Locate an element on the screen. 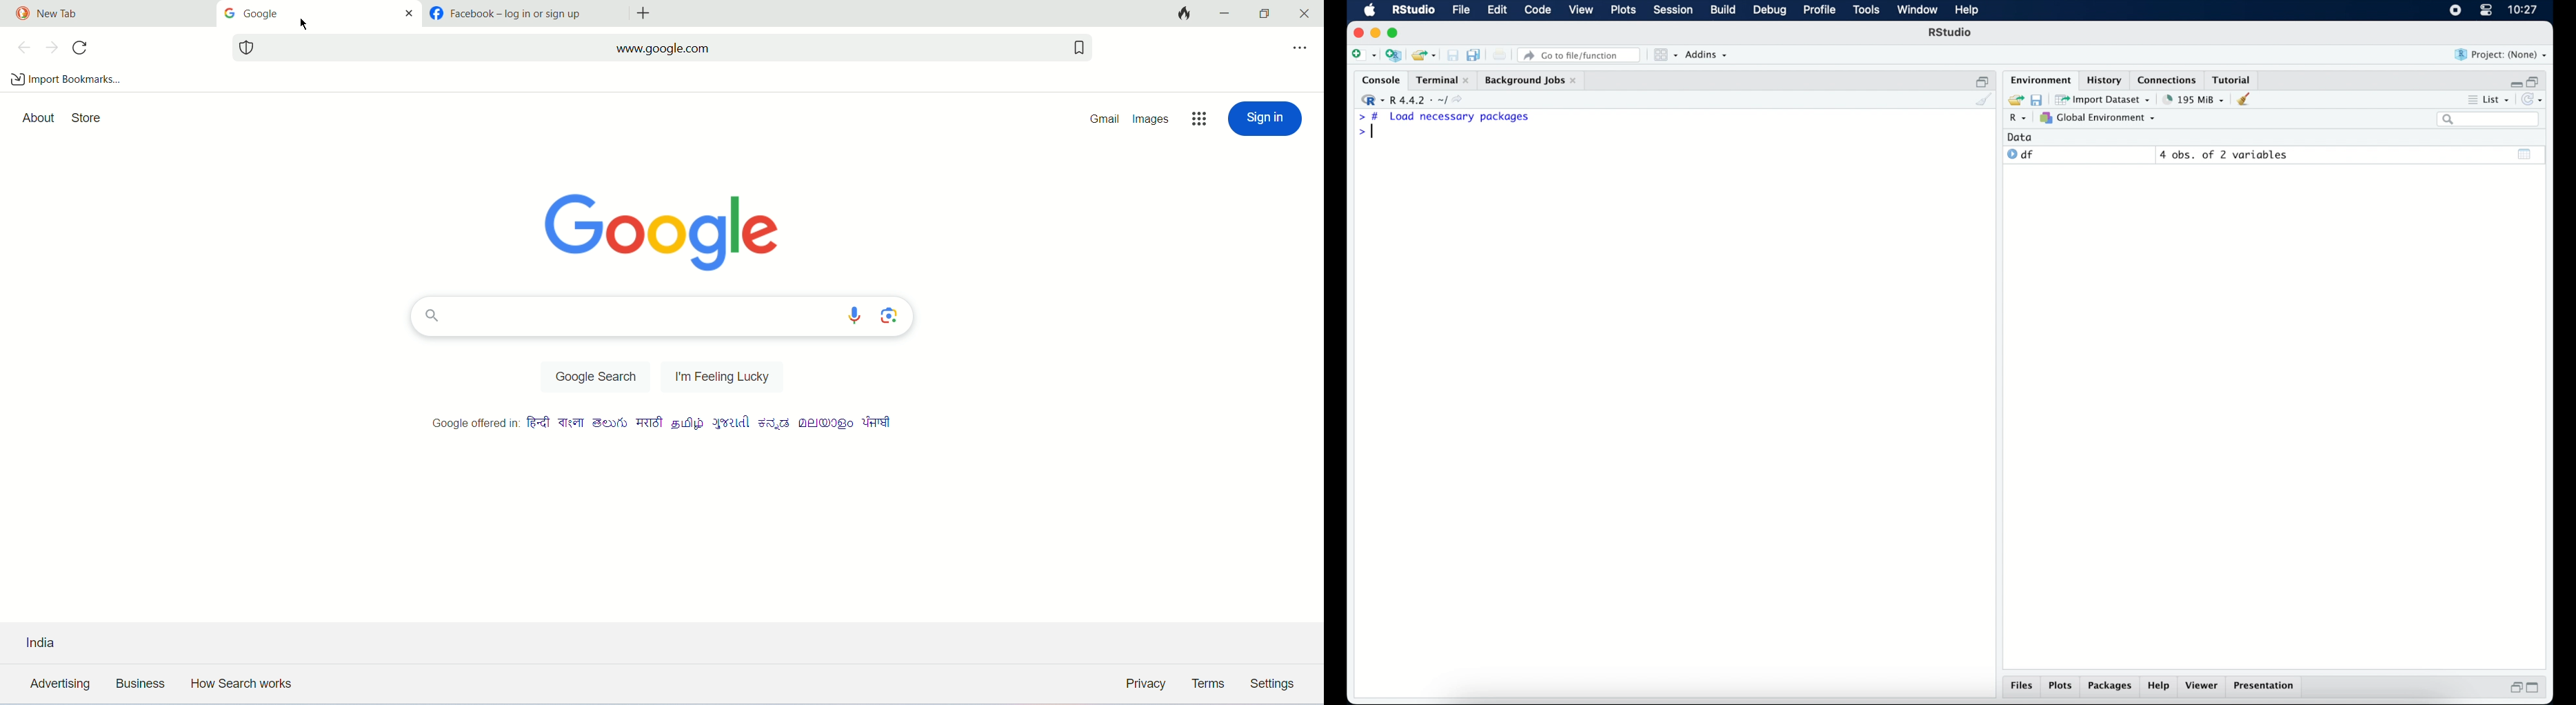 Image resolution: width=2576 pixels, height=728 pixels. R 4.4.2 is located at coordinates (1415, 101).